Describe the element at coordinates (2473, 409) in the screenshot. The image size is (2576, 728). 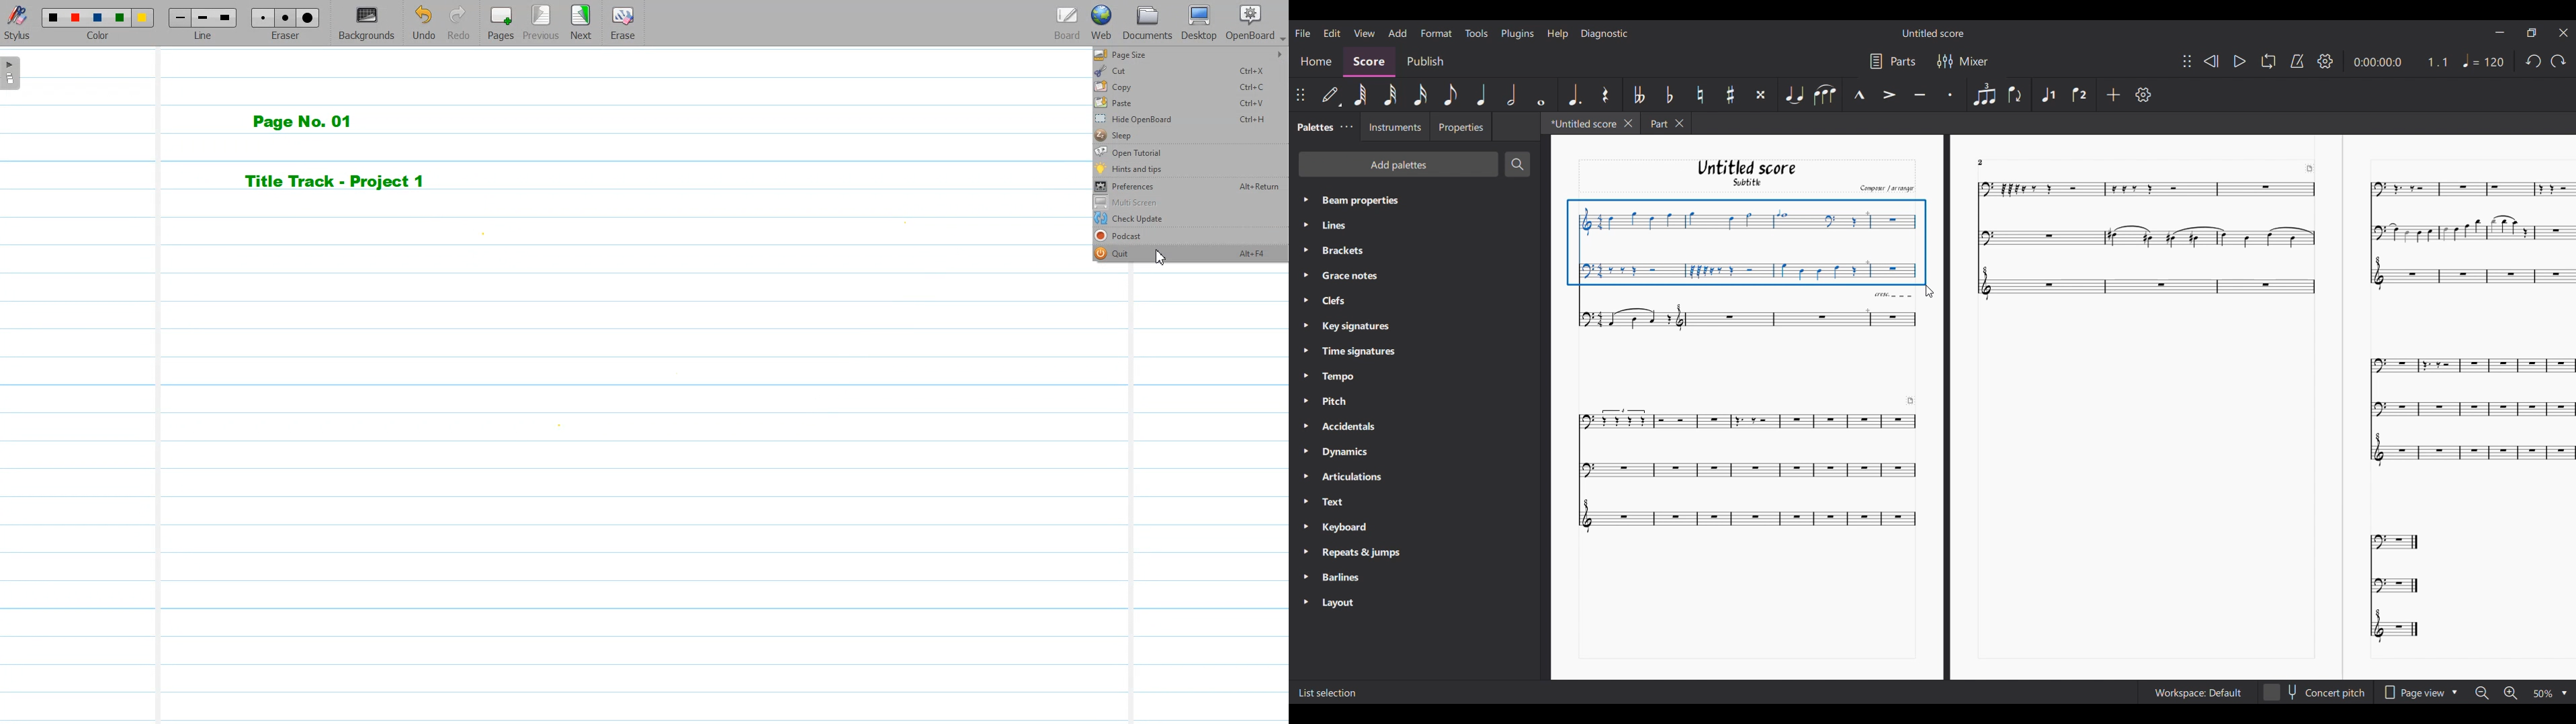
I see `` at that location.